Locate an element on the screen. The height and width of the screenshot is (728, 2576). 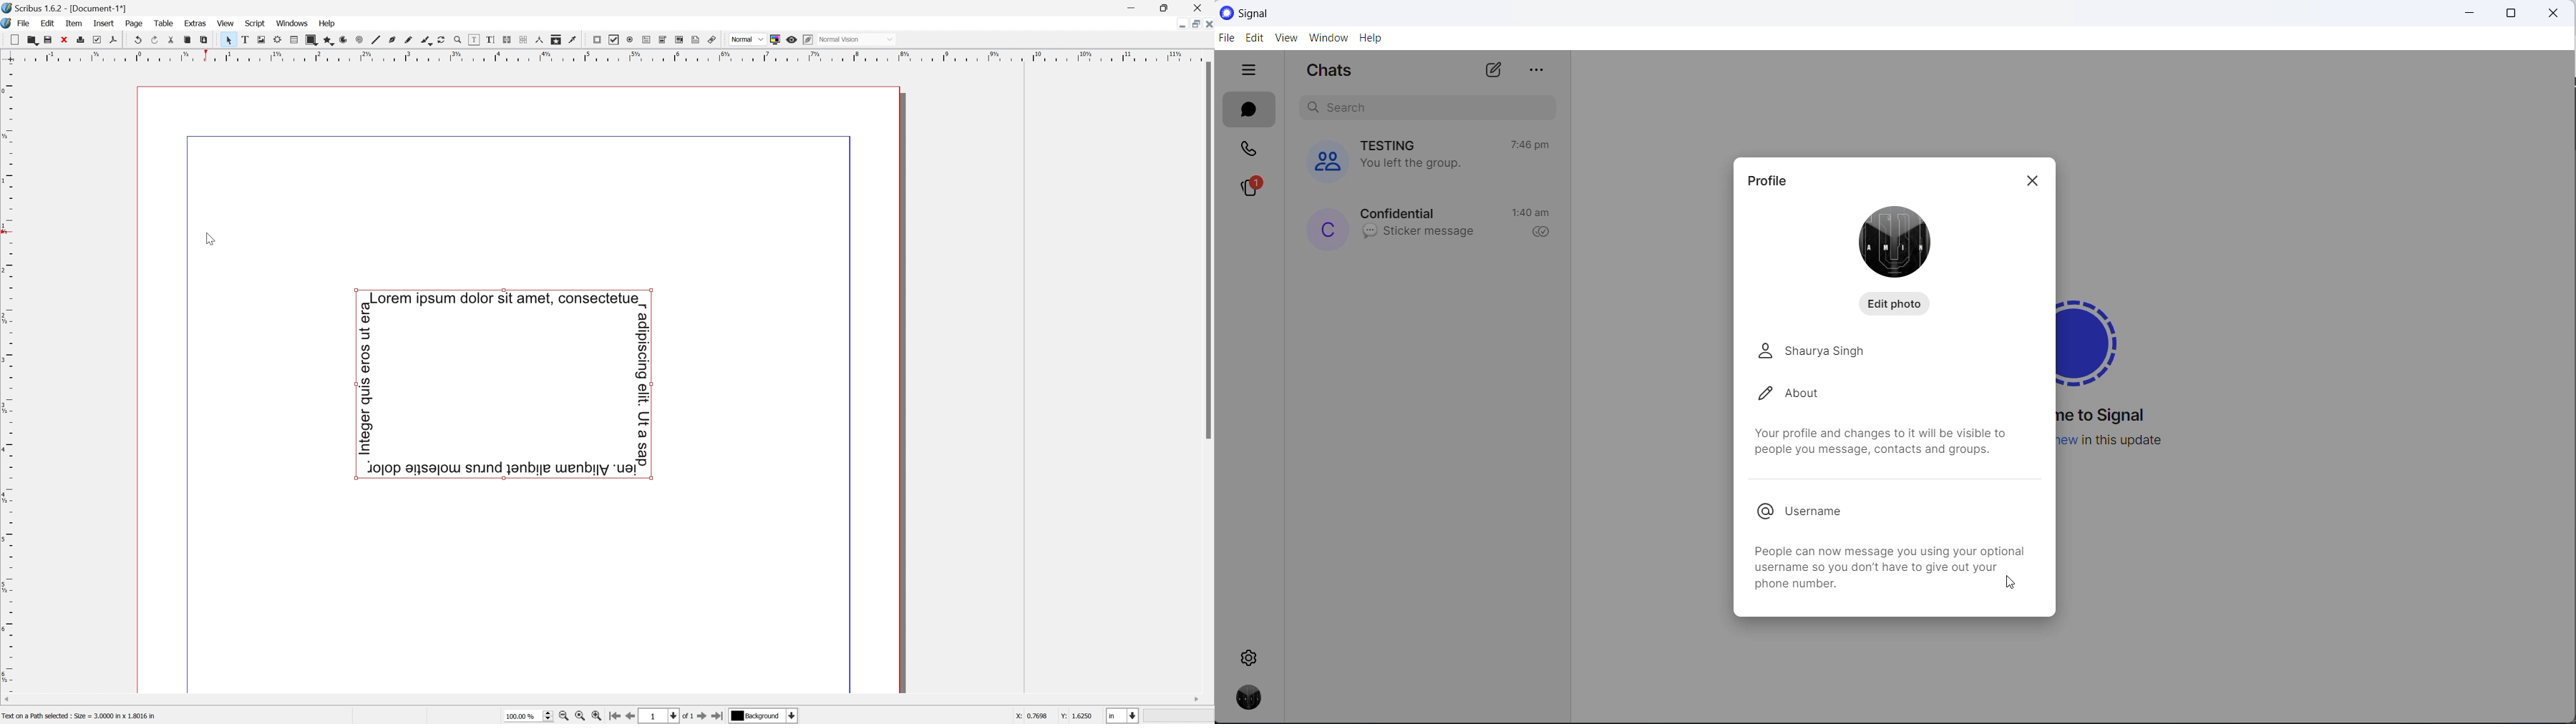
Link text frames is located at coordinates (506, 38).